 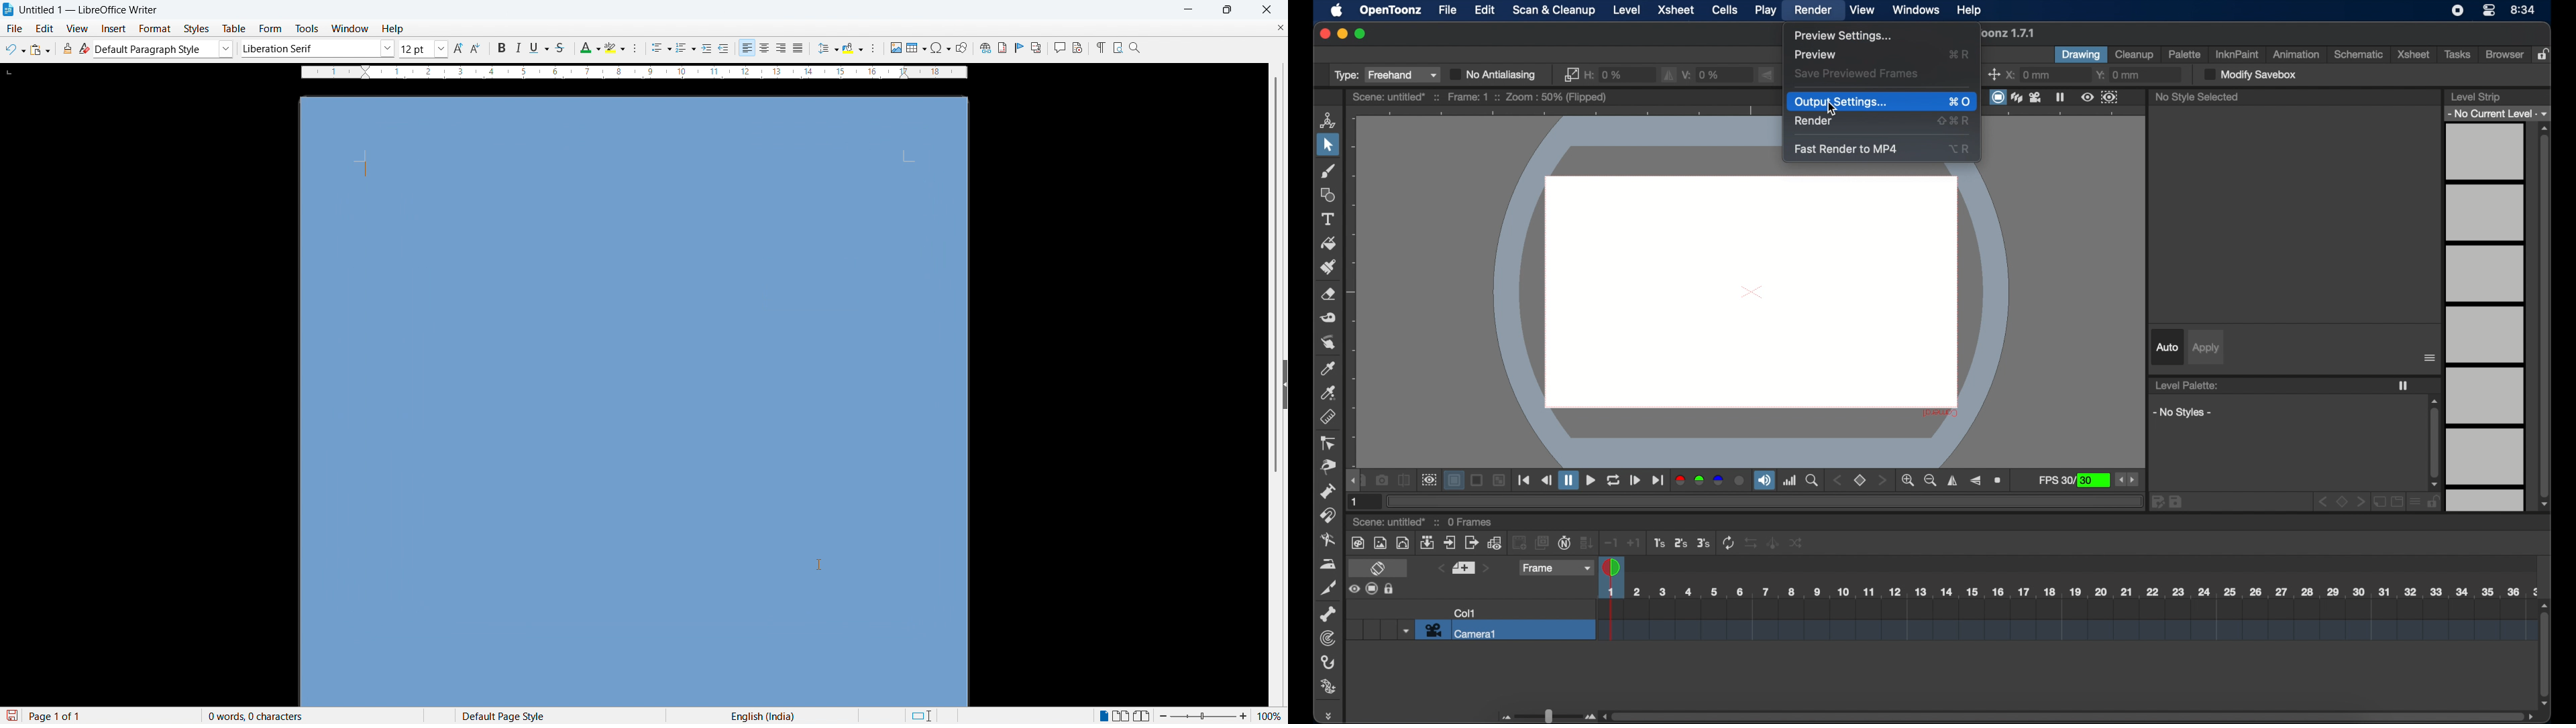 What do you see at coordinates (1814, 121) in the screenshot?
I see `render` at bounding box center [1814, 121].